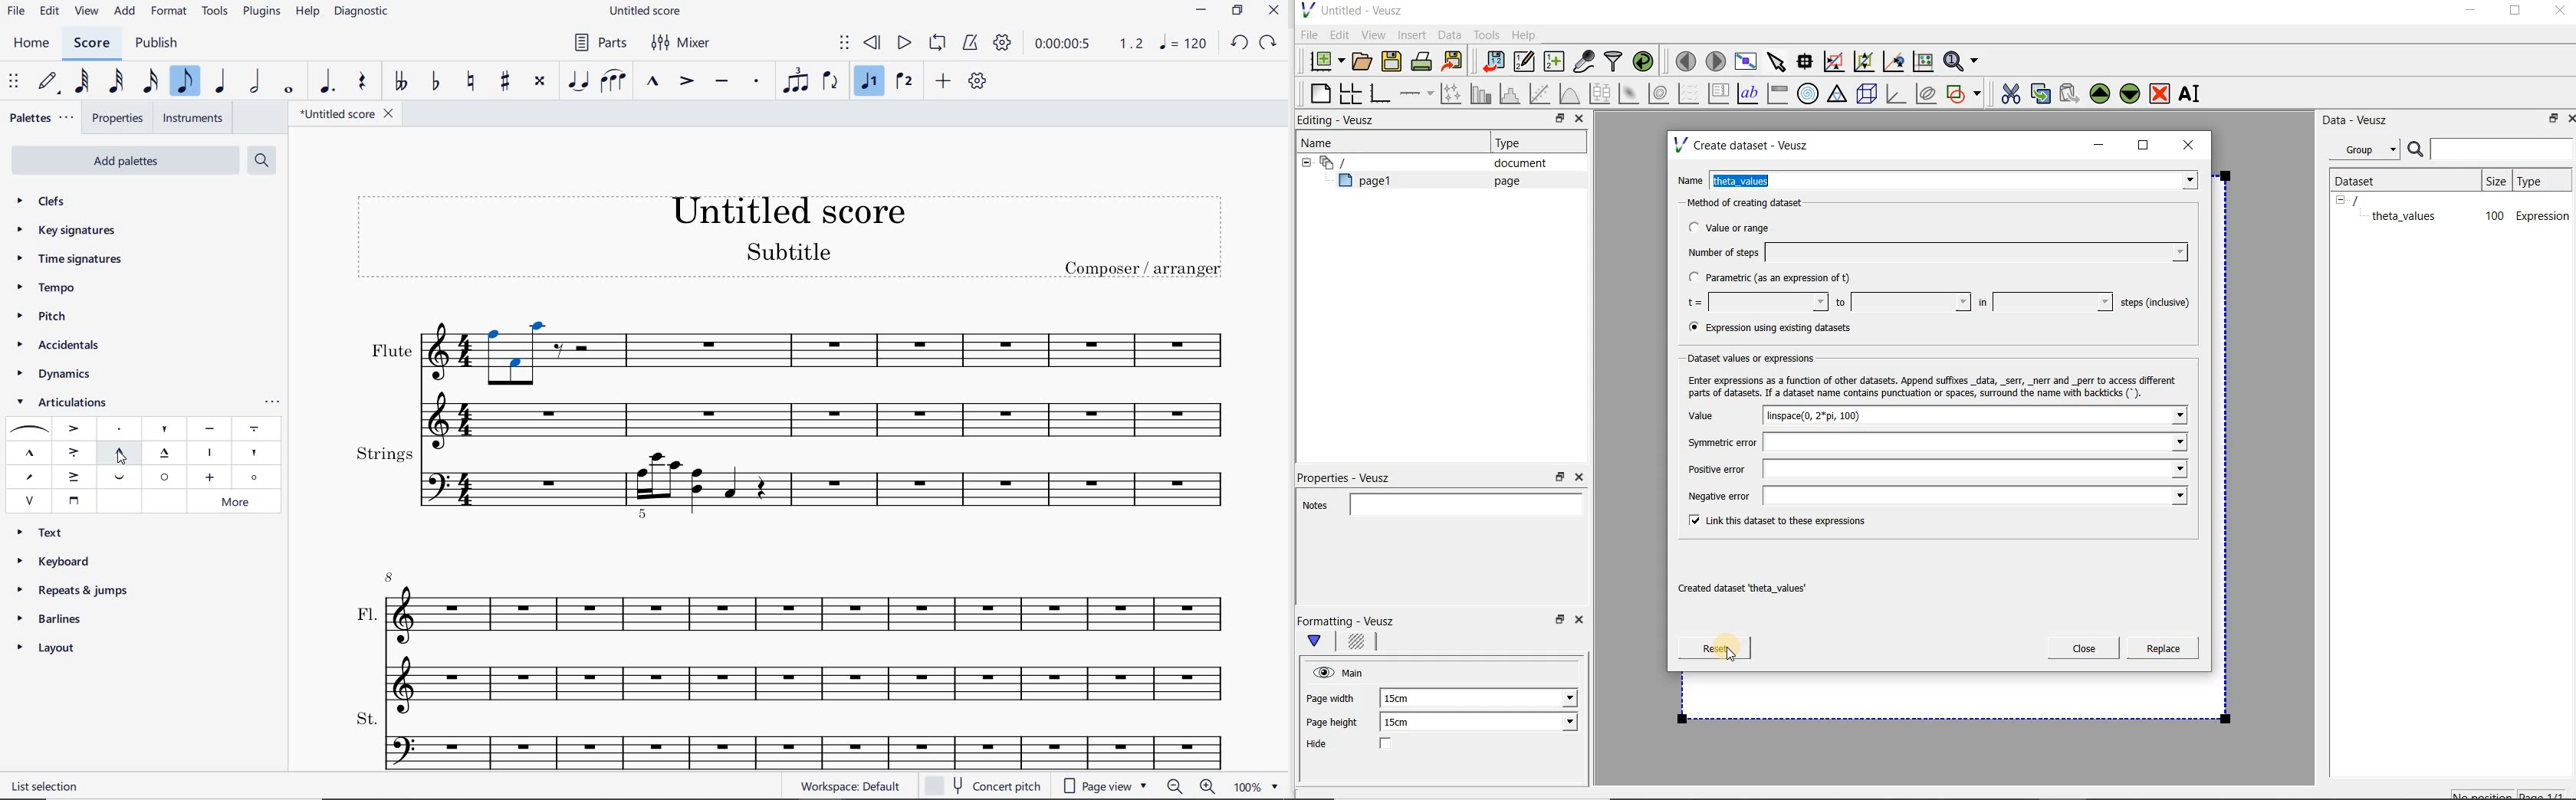 Image resolution: width=2576 pixels, height=812 pixels. I want to click on Reset, so click(1714, 648).